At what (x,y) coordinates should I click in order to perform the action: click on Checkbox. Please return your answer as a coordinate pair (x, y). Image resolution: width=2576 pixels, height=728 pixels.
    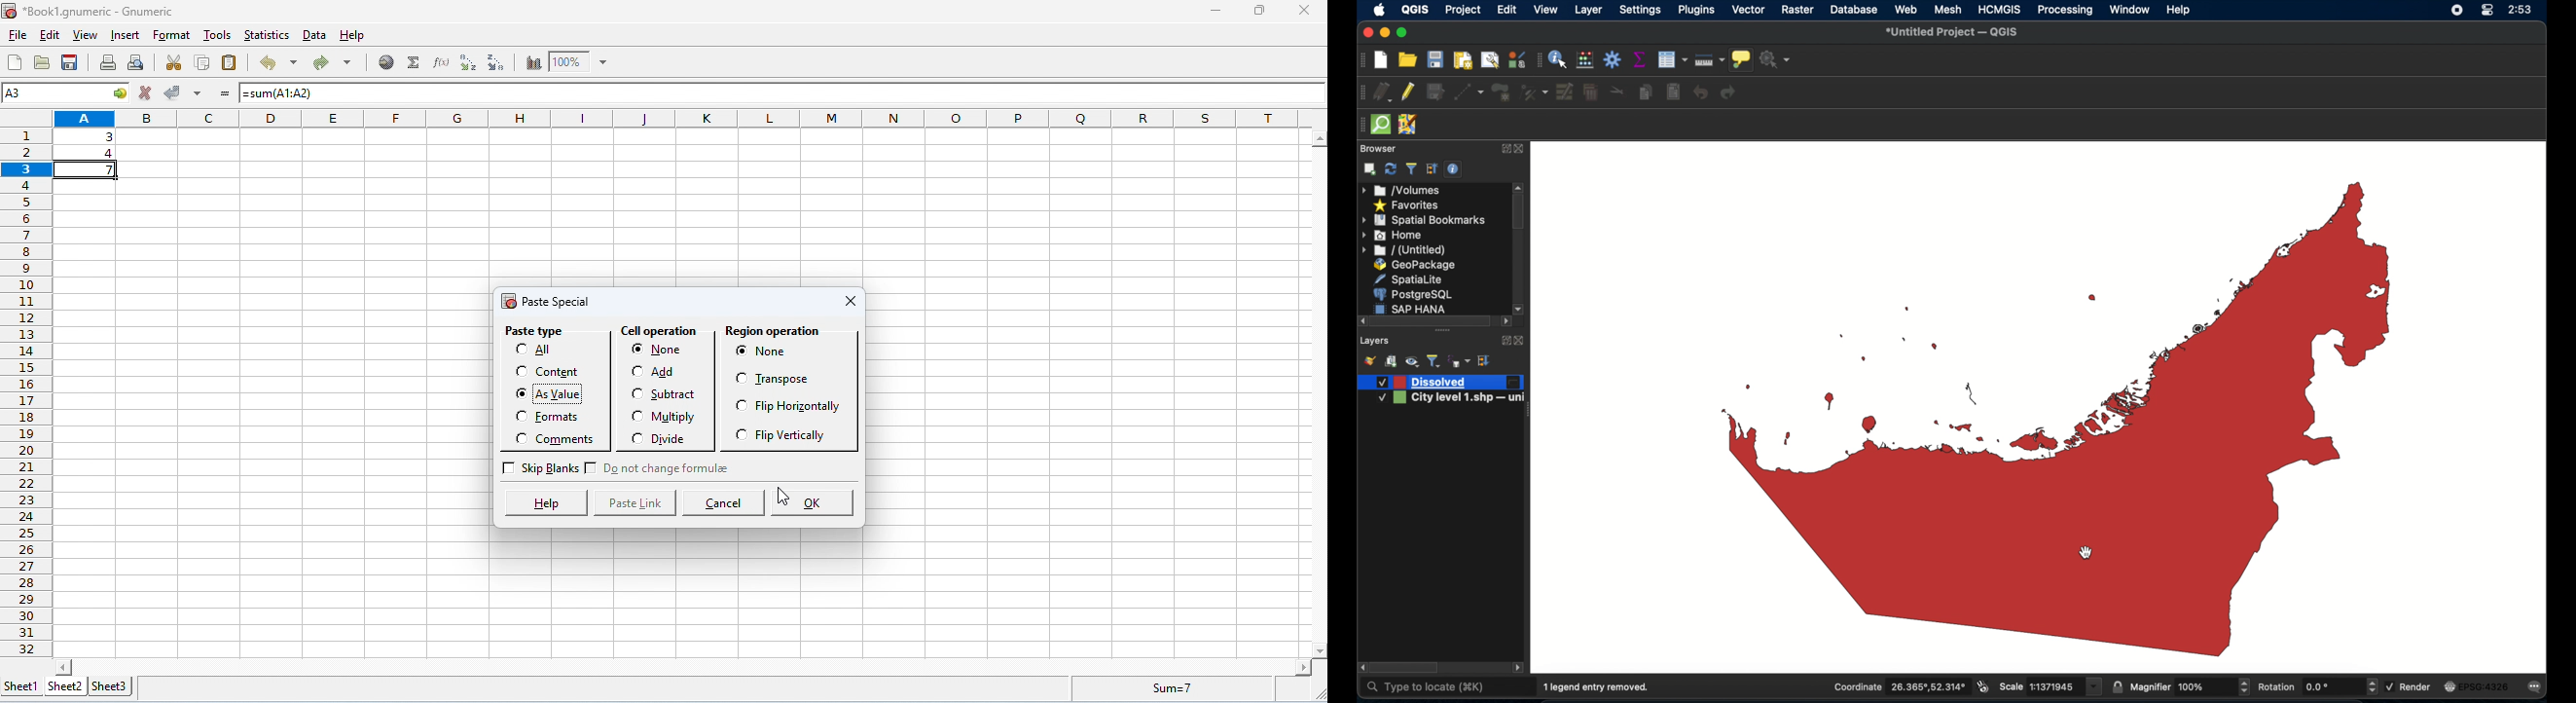
    Looking at the image, I should click on (637, 350).